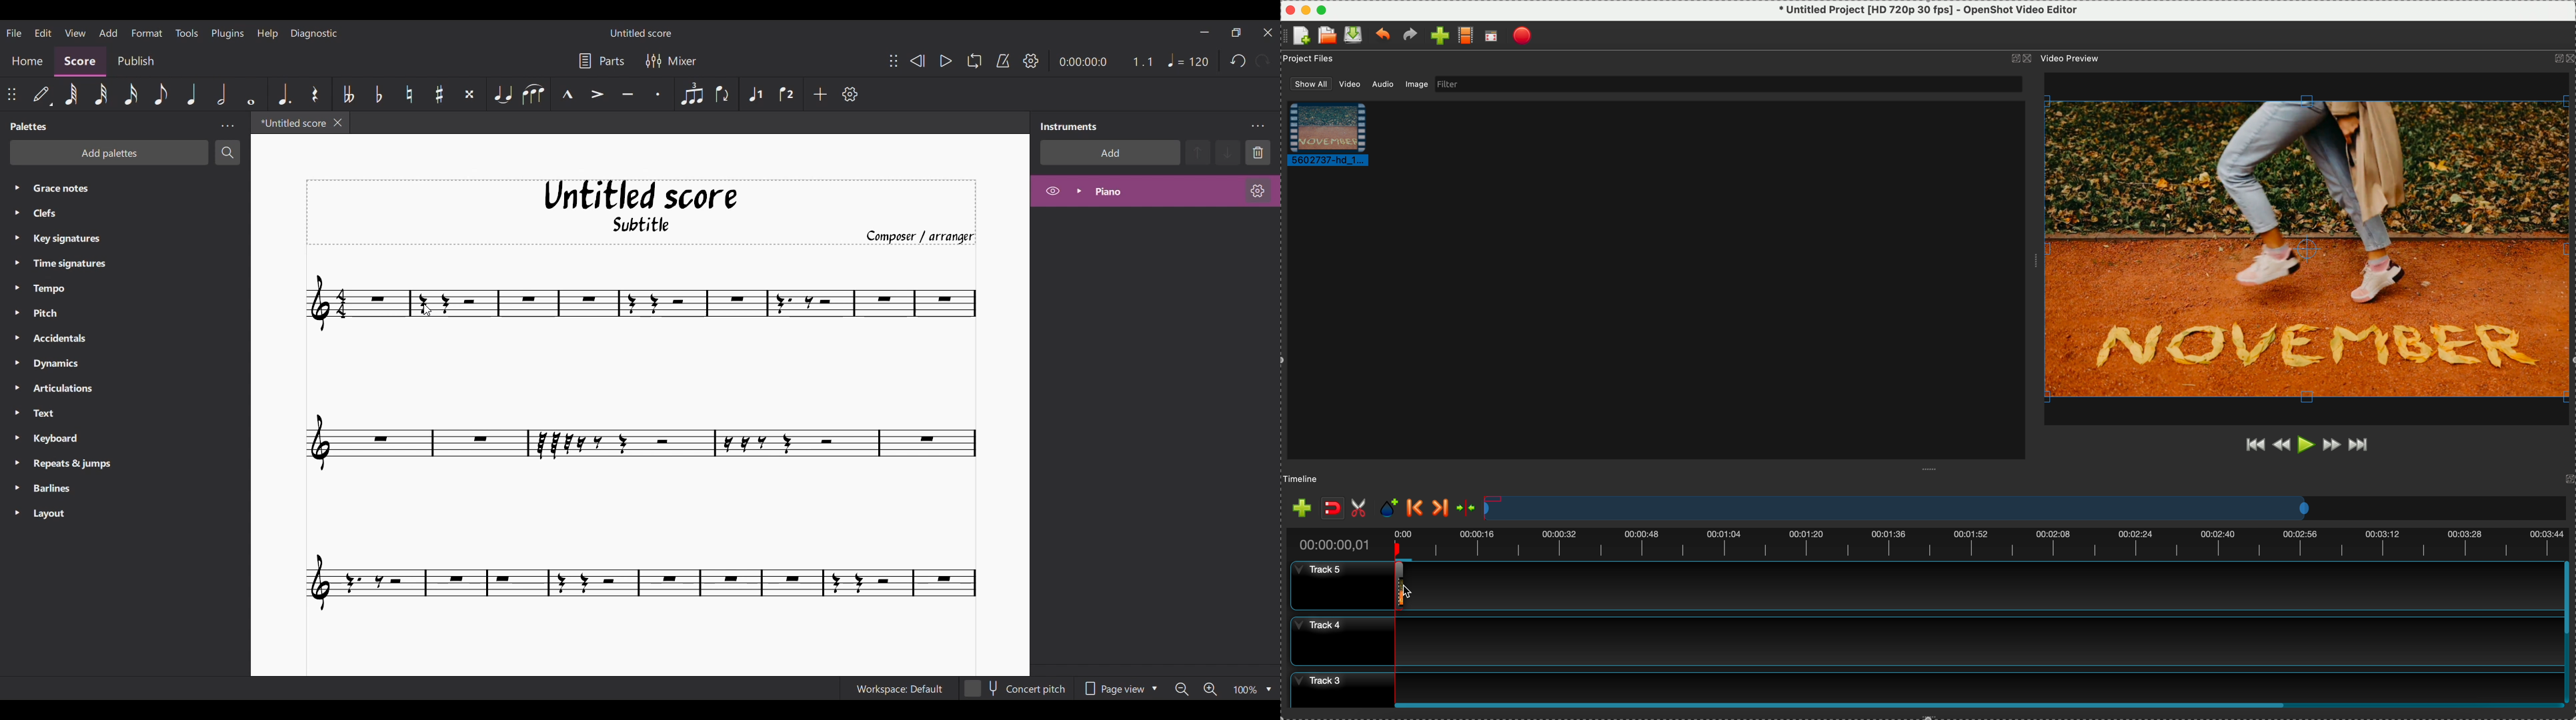 This screenshot has height=728, width=2576. Describe the element at coordinates (109, 153) in the screenshot. I see `Add palettes` at that location.